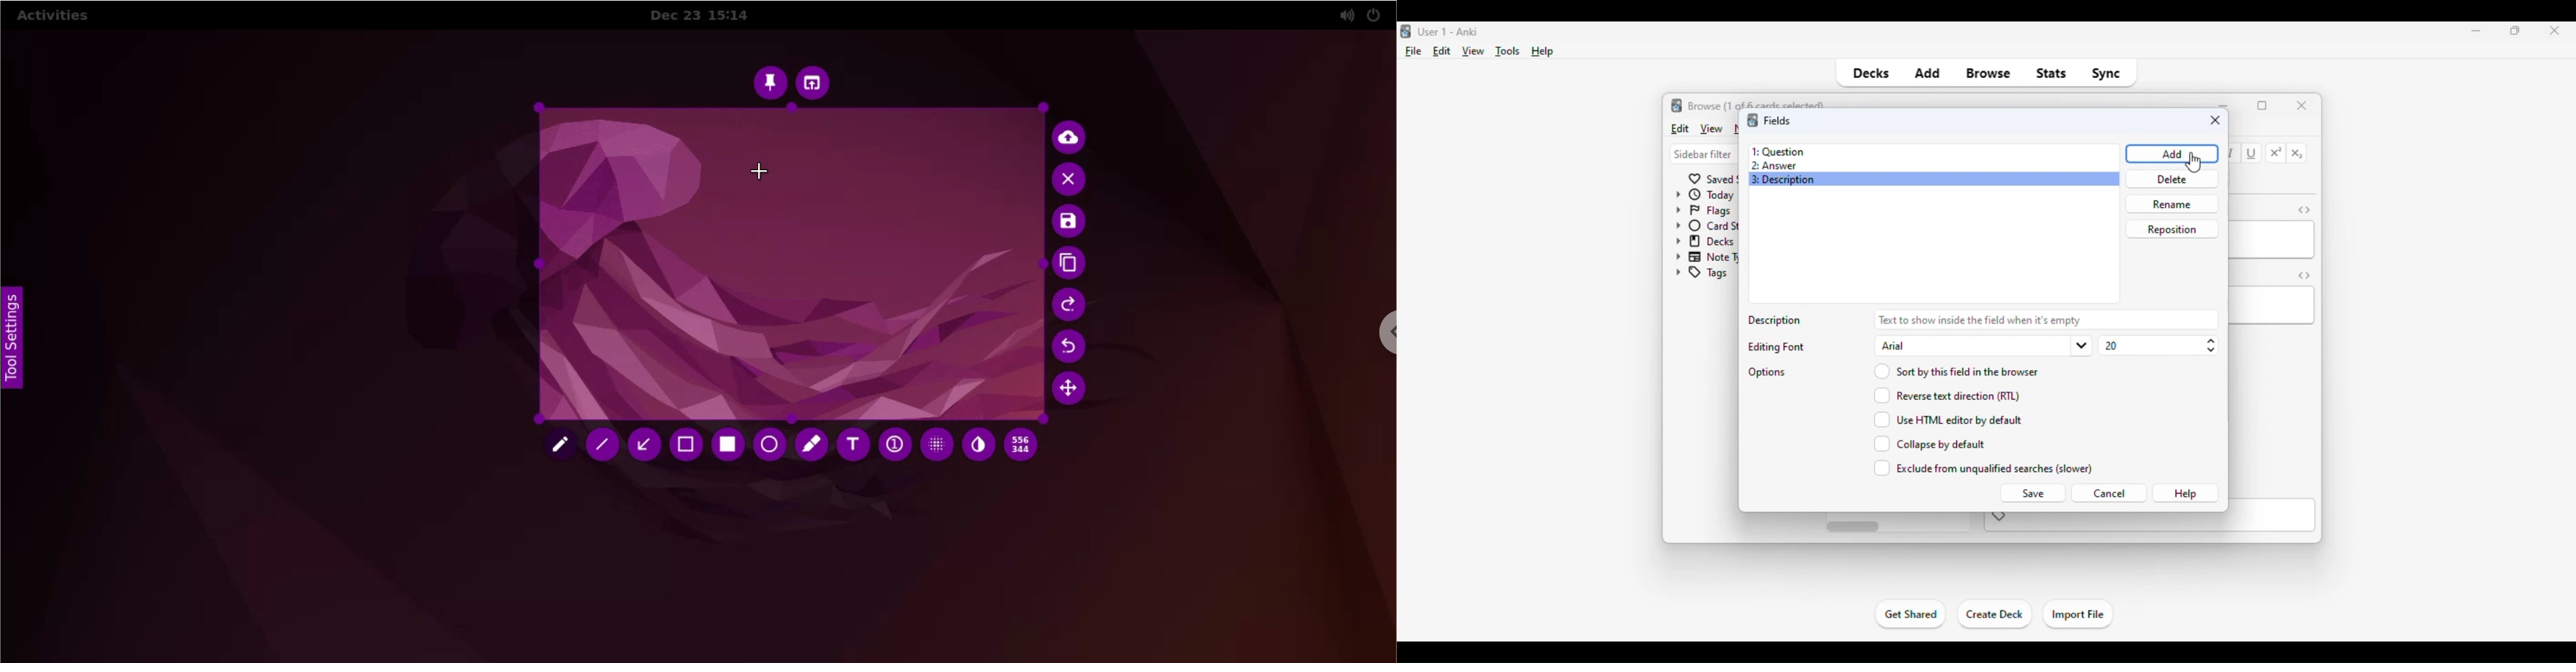 The image size is (2576, 672). I want to click on add, so click(1927, 74).